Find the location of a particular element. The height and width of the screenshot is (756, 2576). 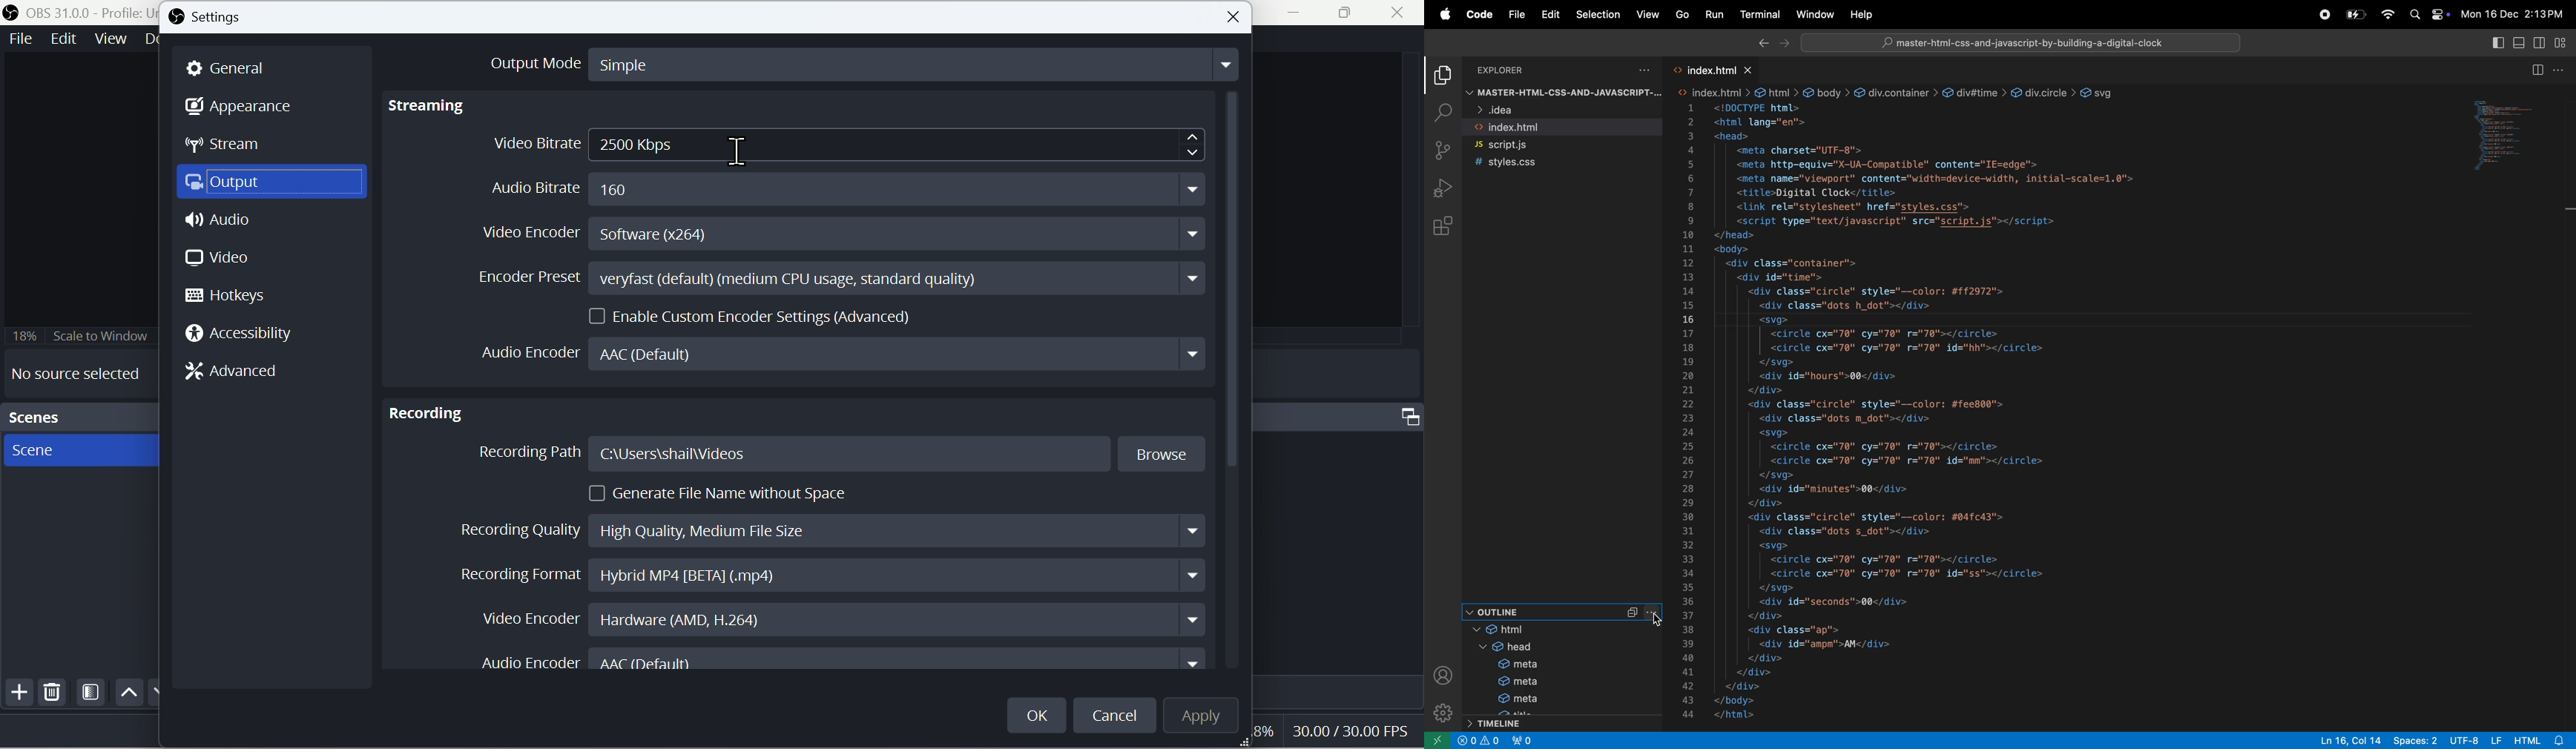

Delete is located at coordinates (53, 696).